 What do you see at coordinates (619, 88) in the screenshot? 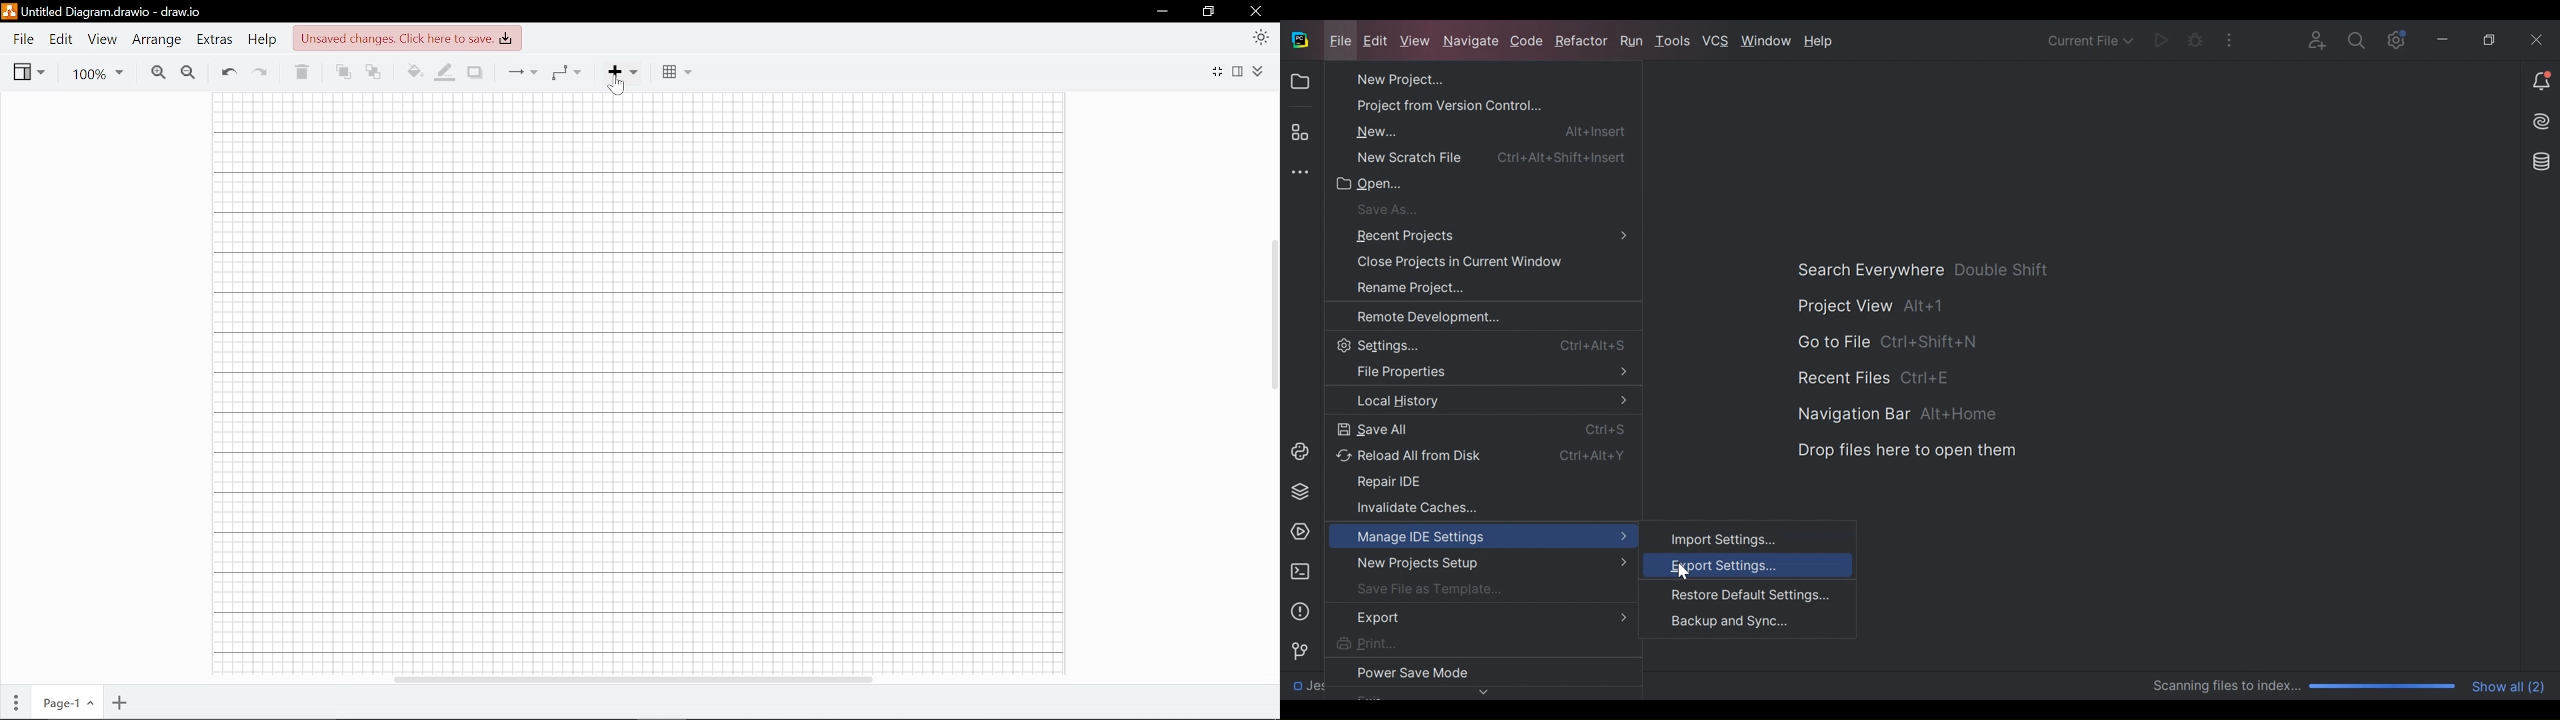
I see `cursor` at bounding box center [619, 88].